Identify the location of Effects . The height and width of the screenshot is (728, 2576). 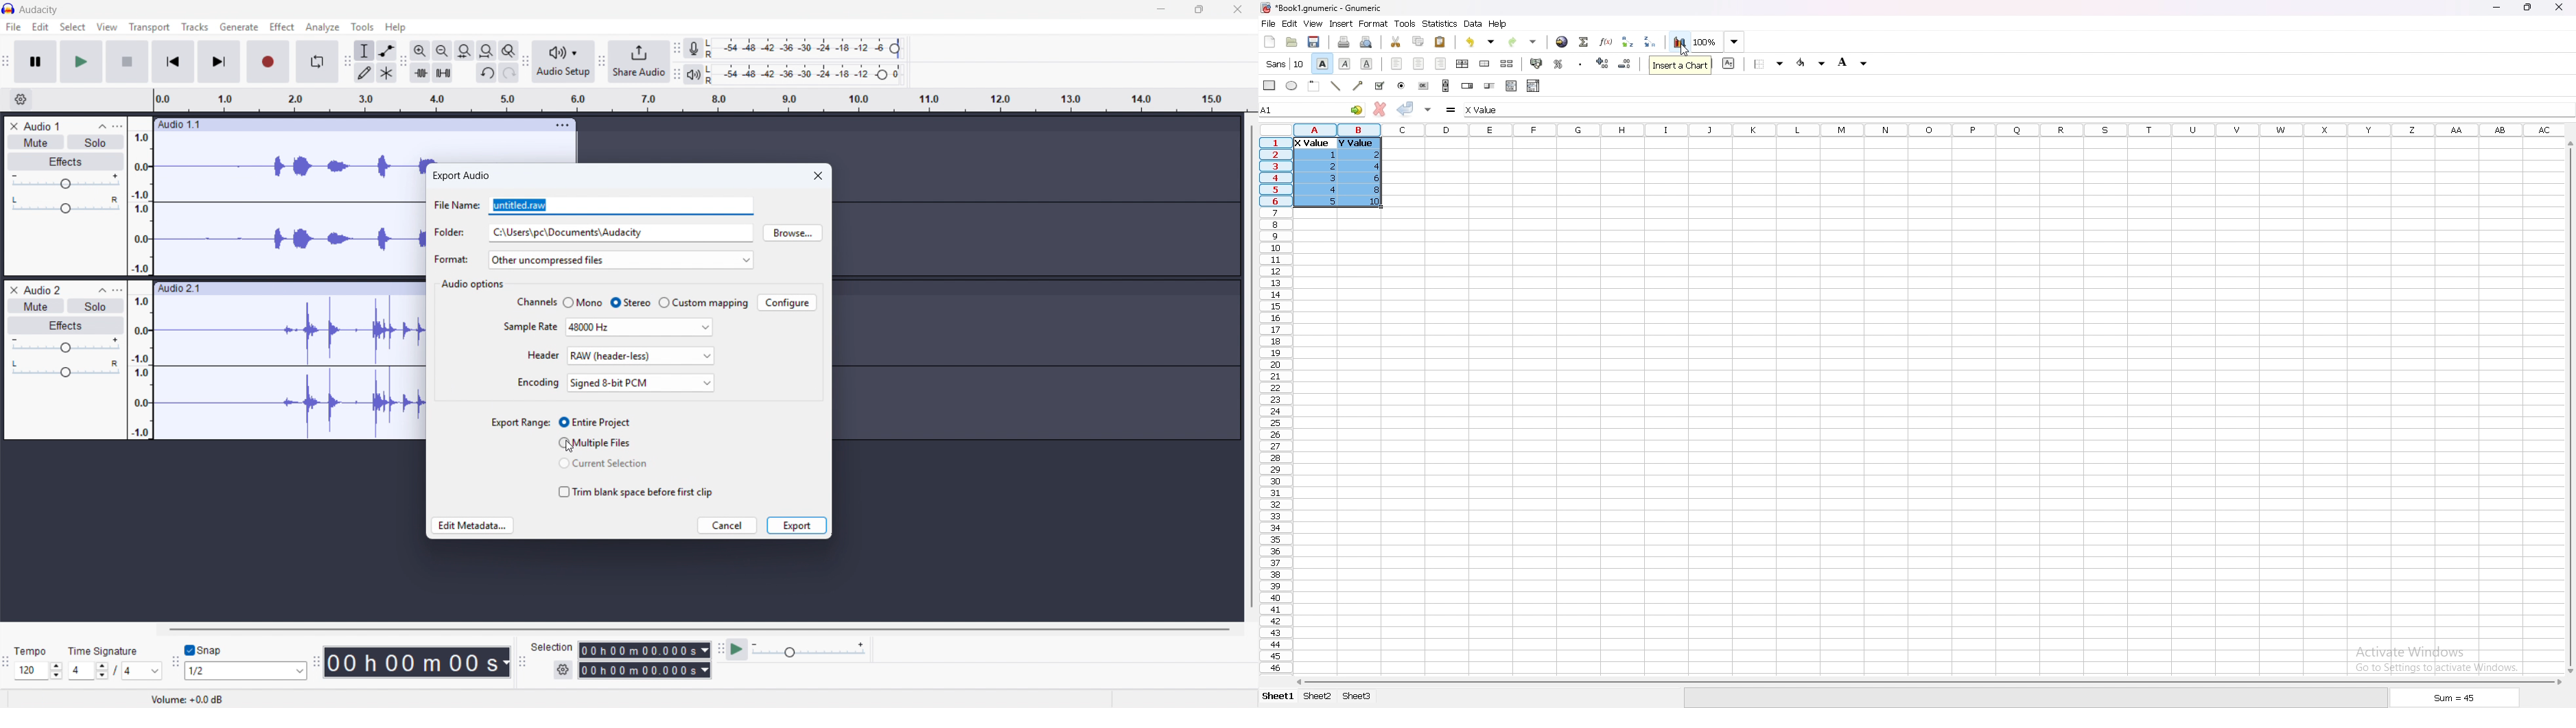
(66, 162).